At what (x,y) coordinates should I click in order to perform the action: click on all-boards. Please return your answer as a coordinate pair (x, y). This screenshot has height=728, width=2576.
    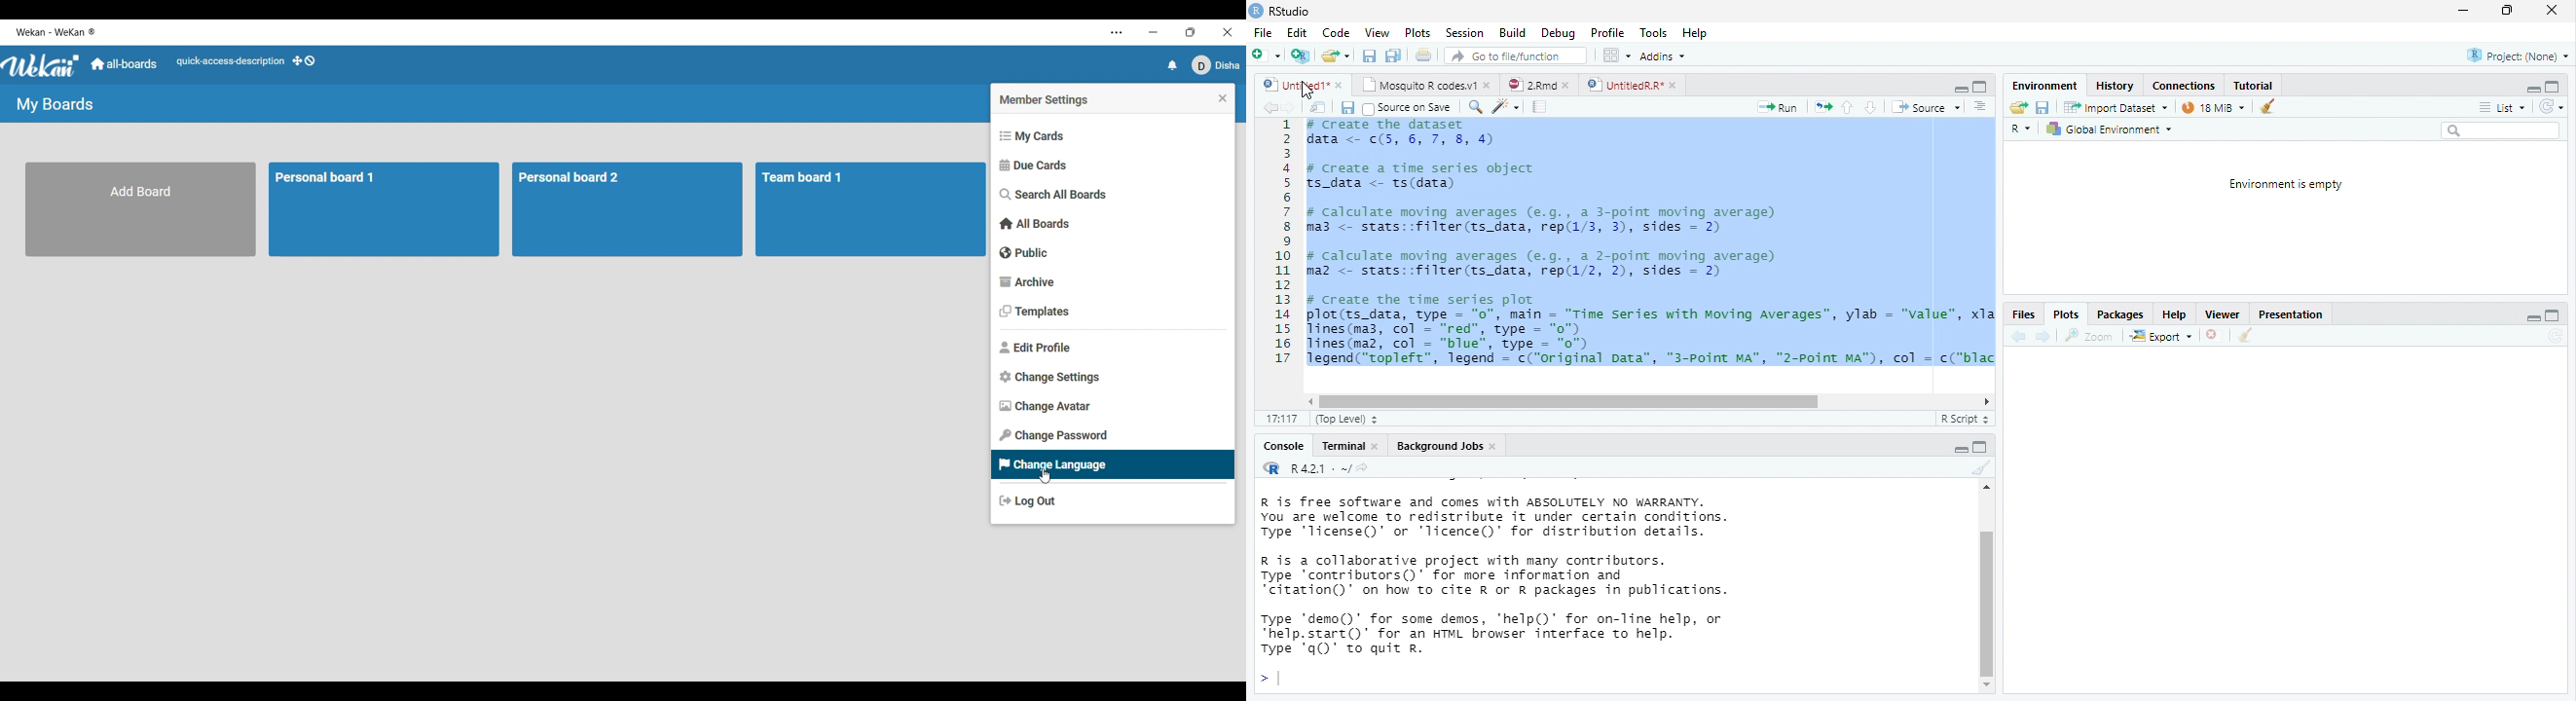
    Looking at the image, I should click on (124, 64).